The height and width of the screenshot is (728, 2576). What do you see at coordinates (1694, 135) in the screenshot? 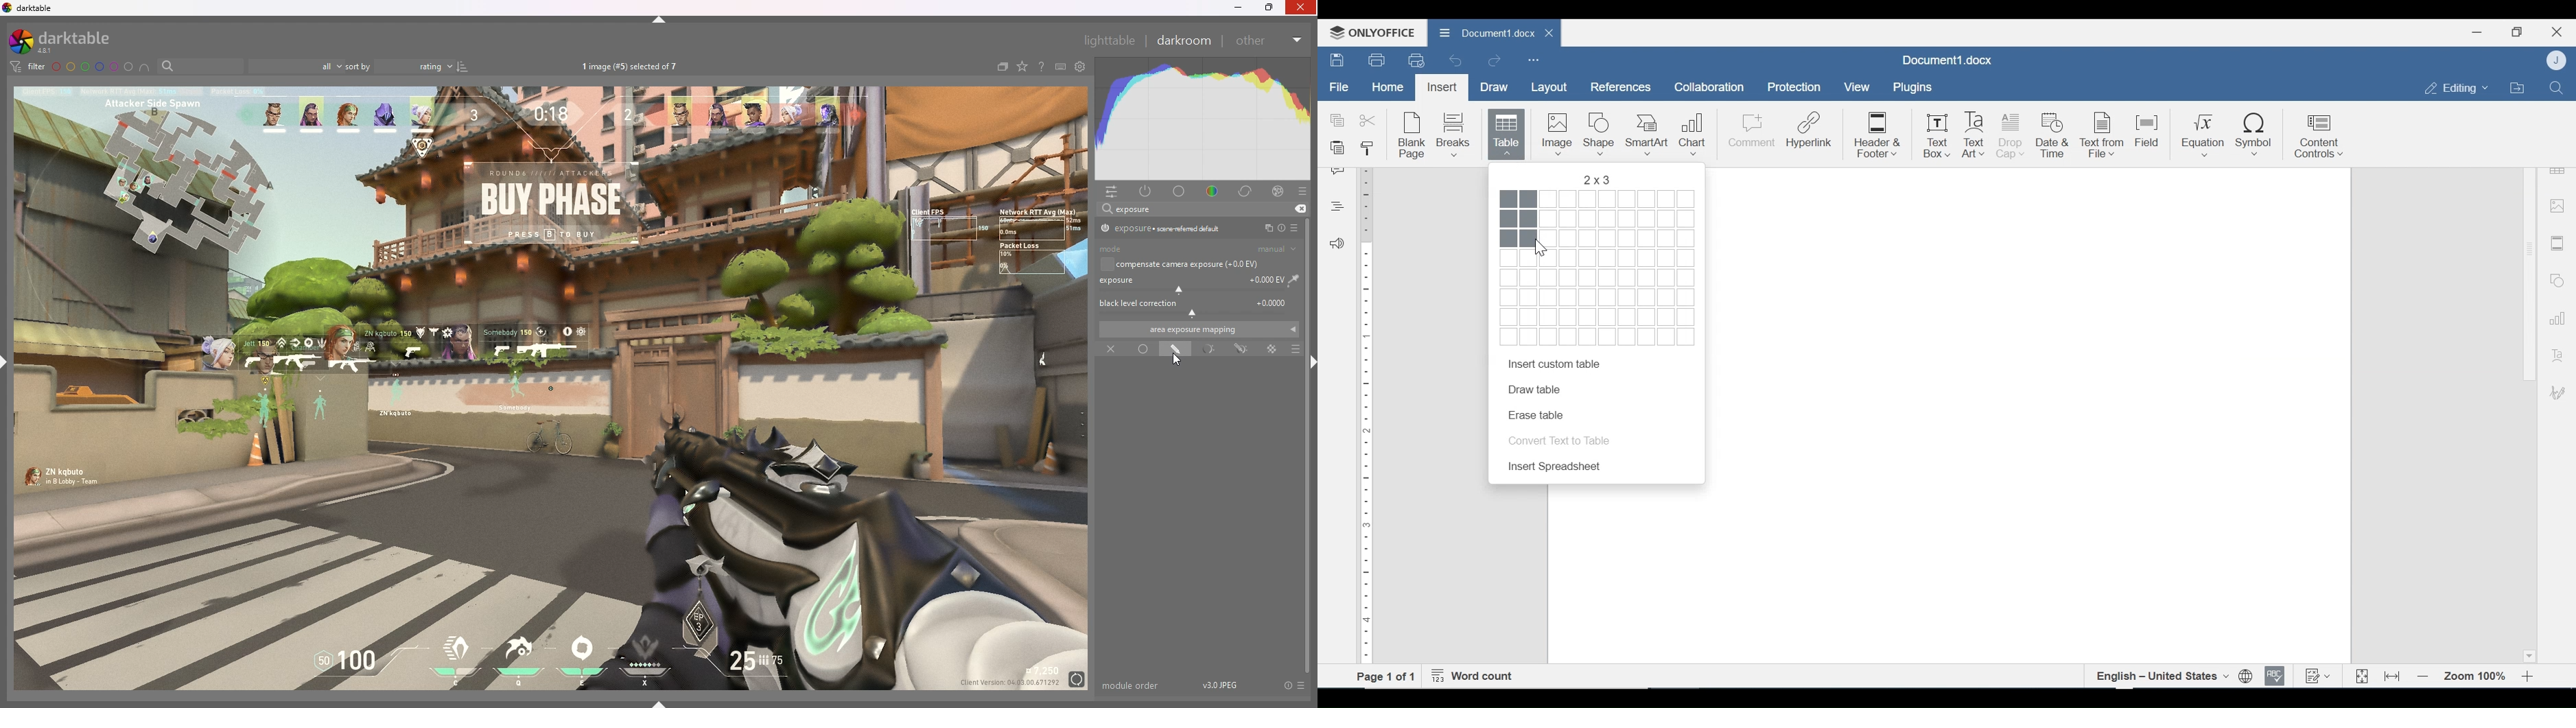
I see `Chart` at bounding box center [1694, 135].